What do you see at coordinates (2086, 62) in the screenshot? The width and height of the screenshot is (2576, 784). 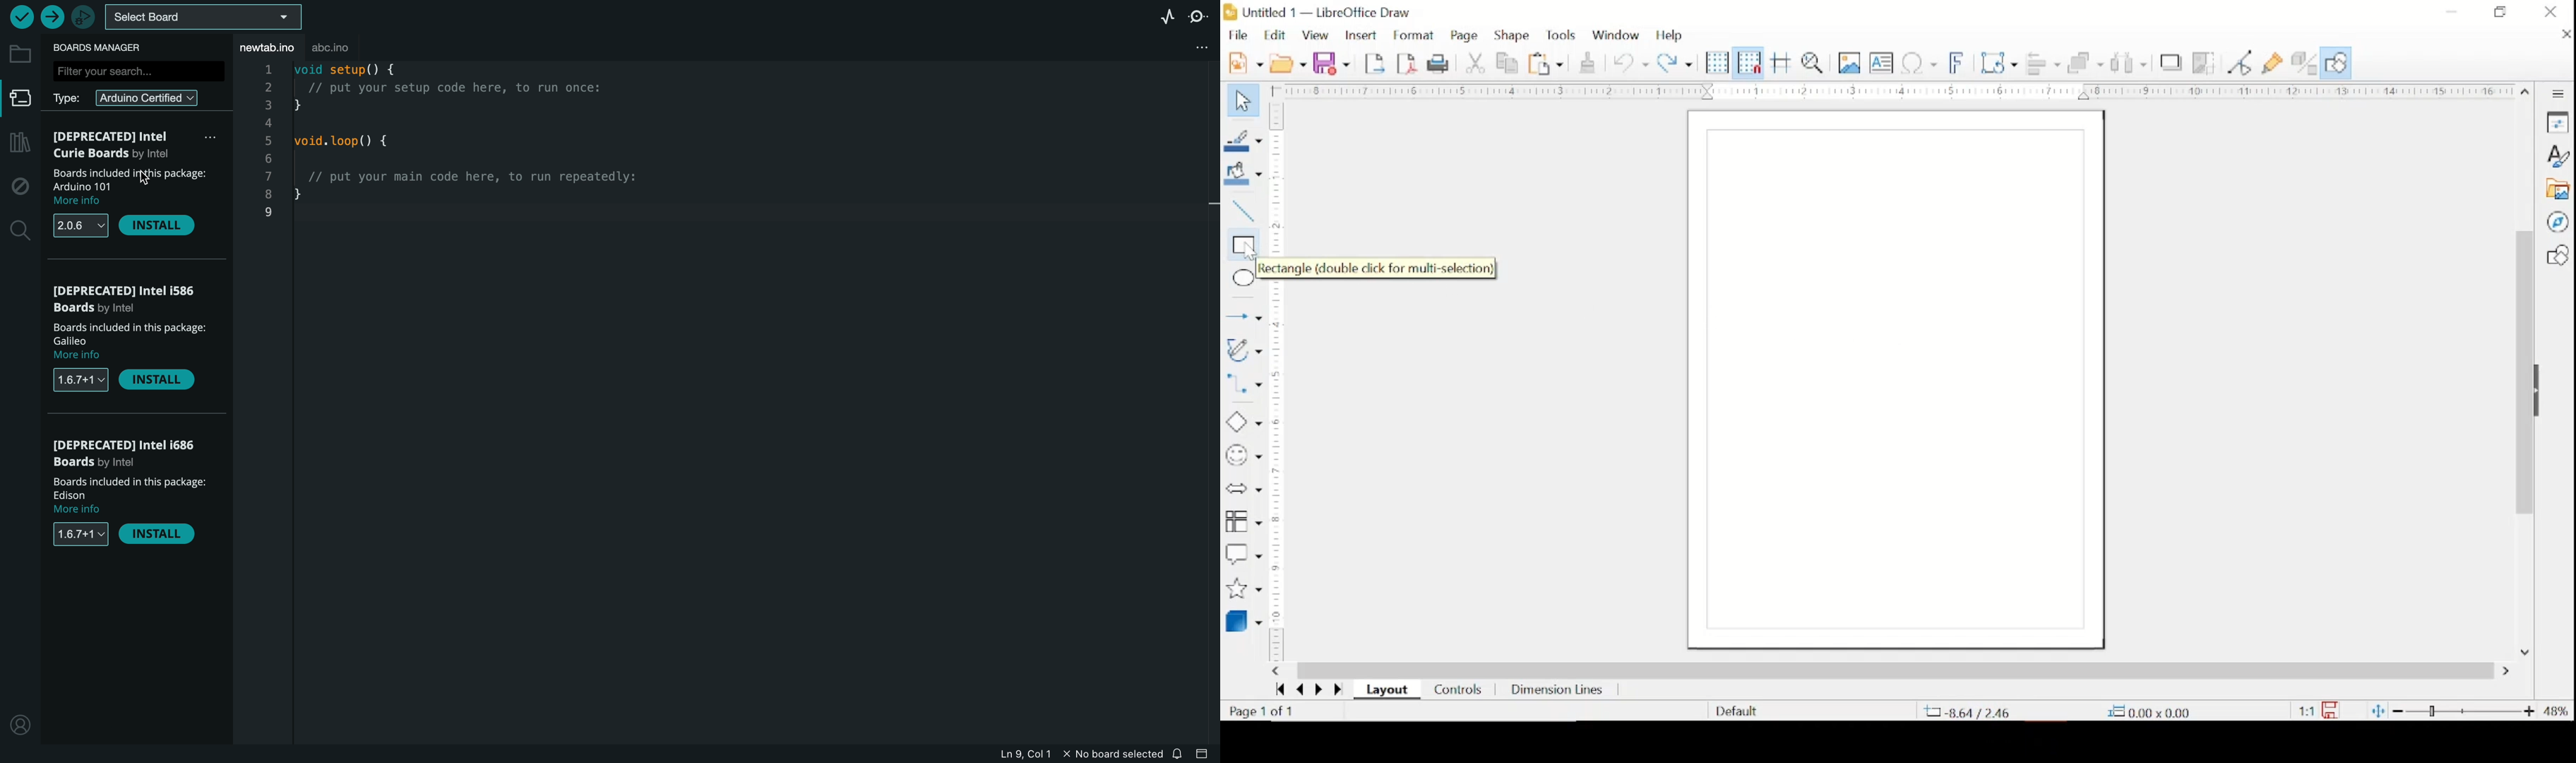 I see `arrange` at bounding box center [2086, 62].